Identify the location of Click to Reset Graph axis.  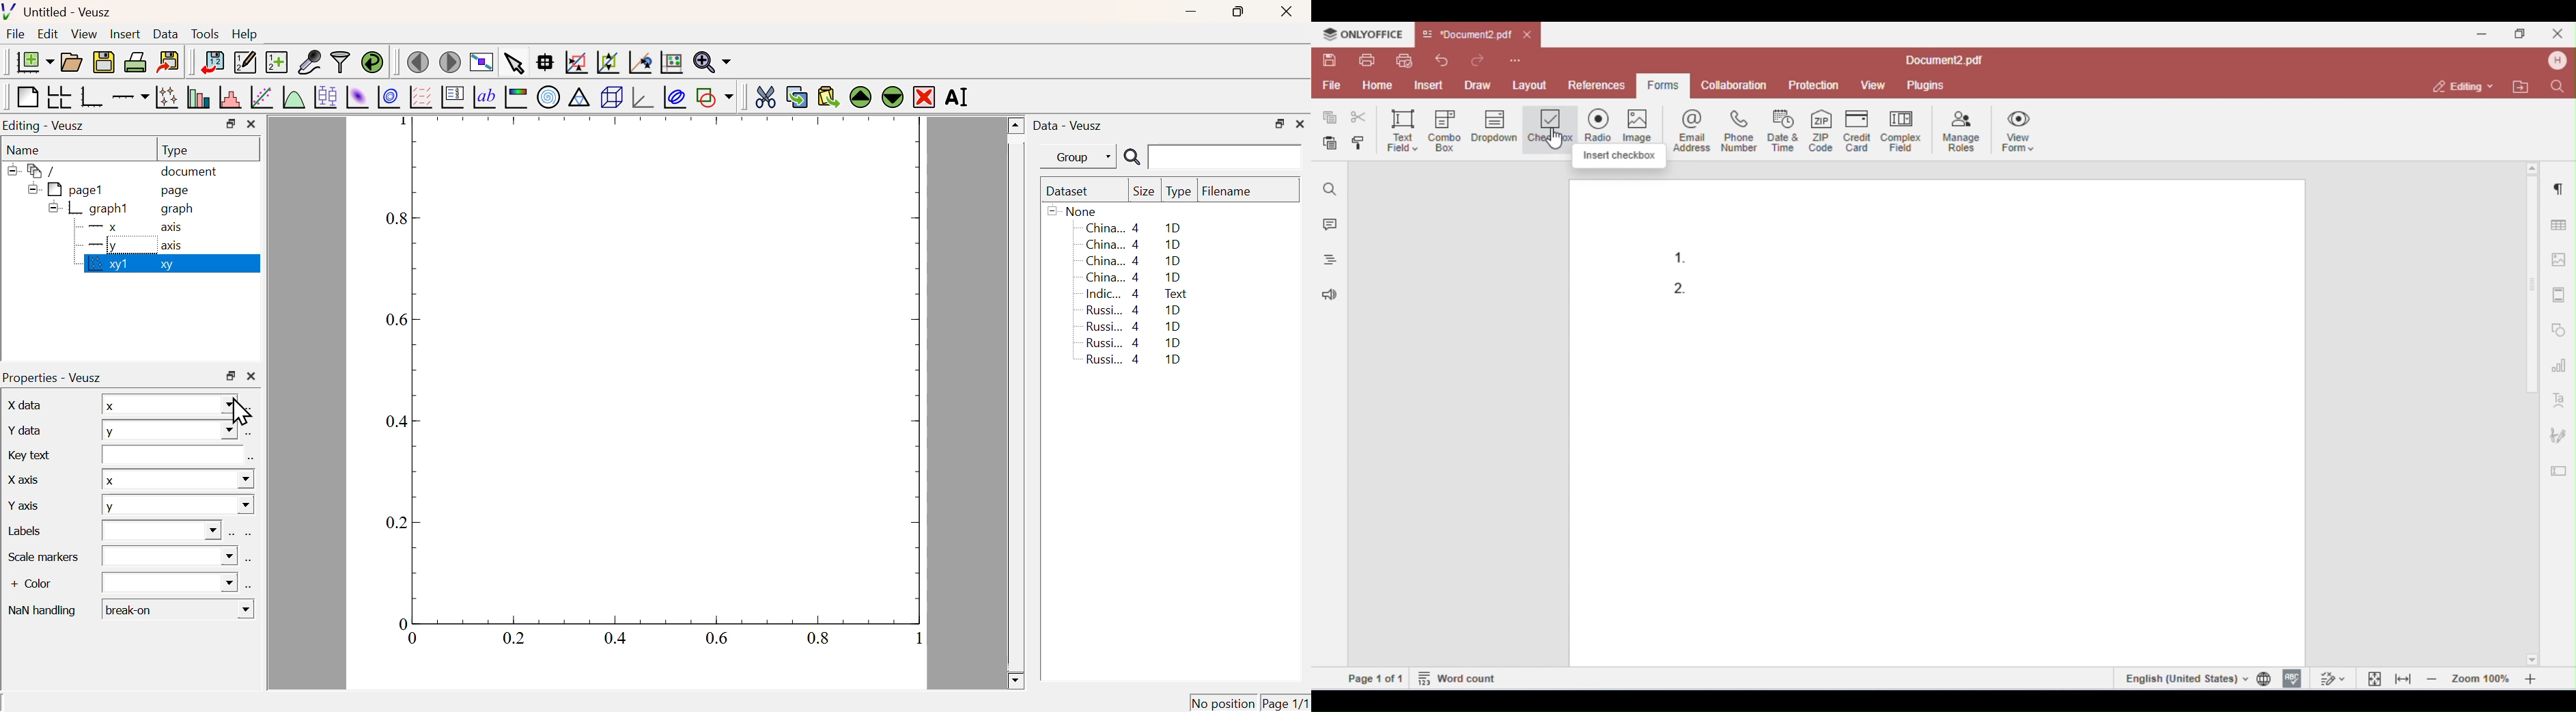
(671, 61).